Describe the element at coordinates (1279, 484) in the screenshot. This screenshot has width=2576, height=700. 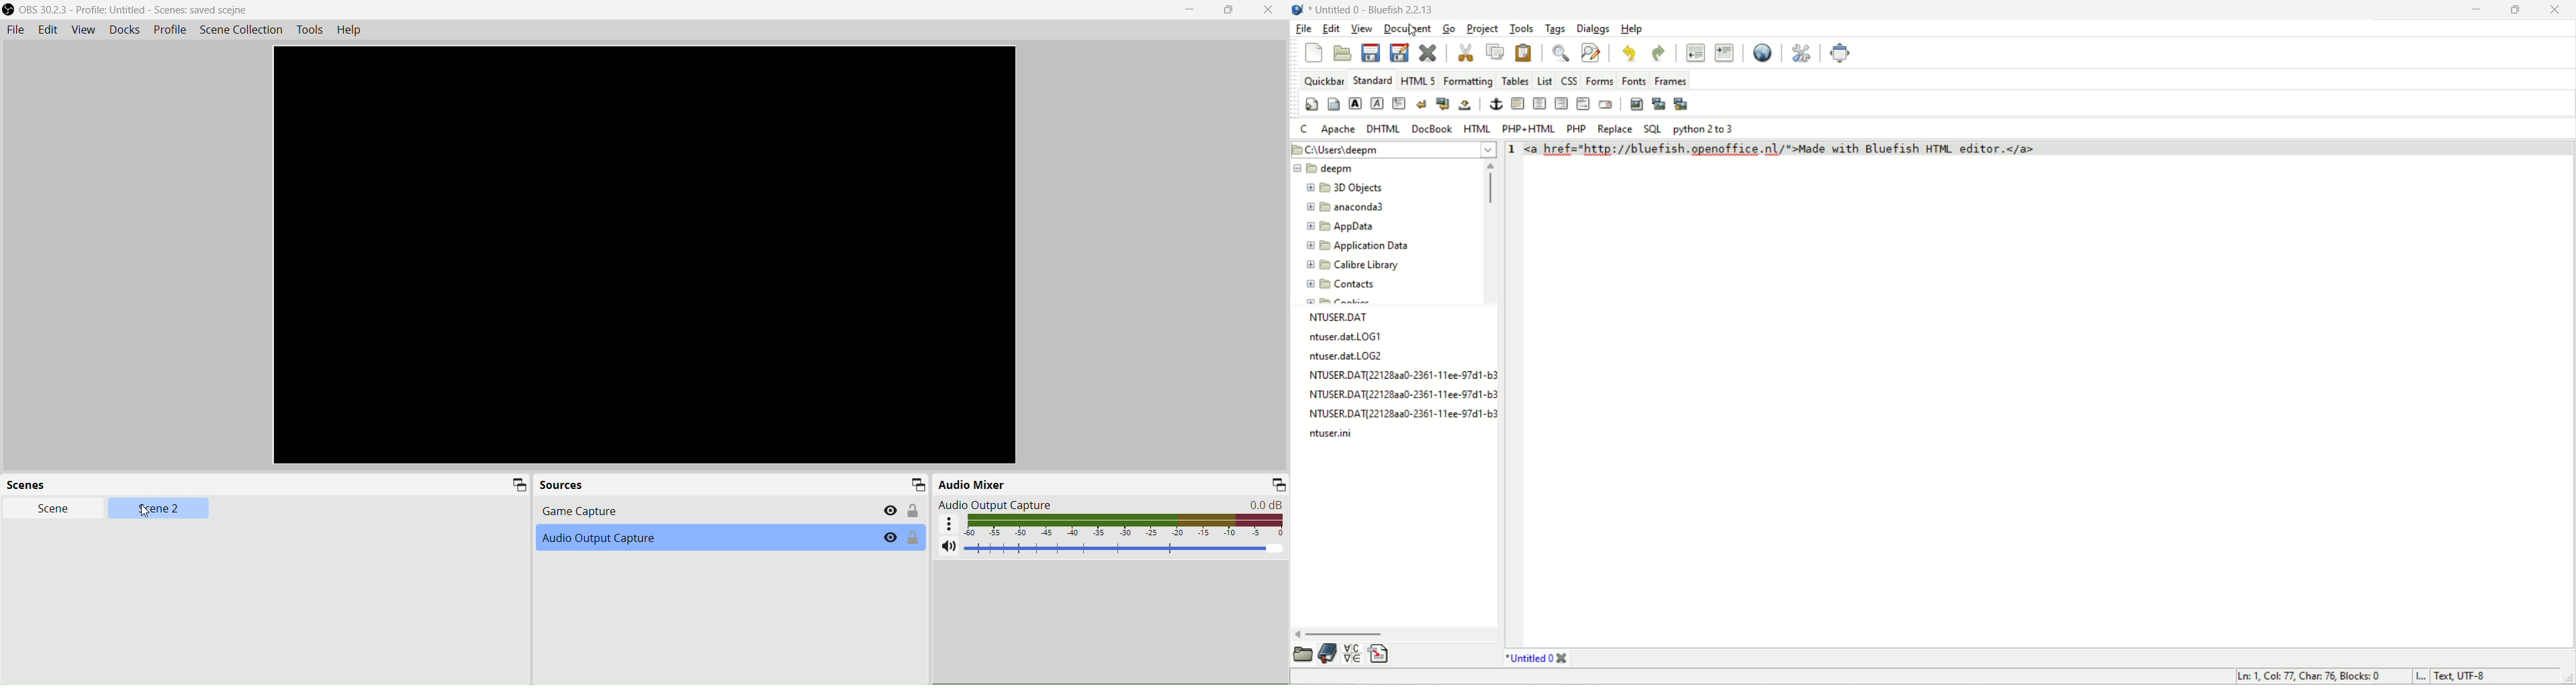
I see `Minimize` at that location.